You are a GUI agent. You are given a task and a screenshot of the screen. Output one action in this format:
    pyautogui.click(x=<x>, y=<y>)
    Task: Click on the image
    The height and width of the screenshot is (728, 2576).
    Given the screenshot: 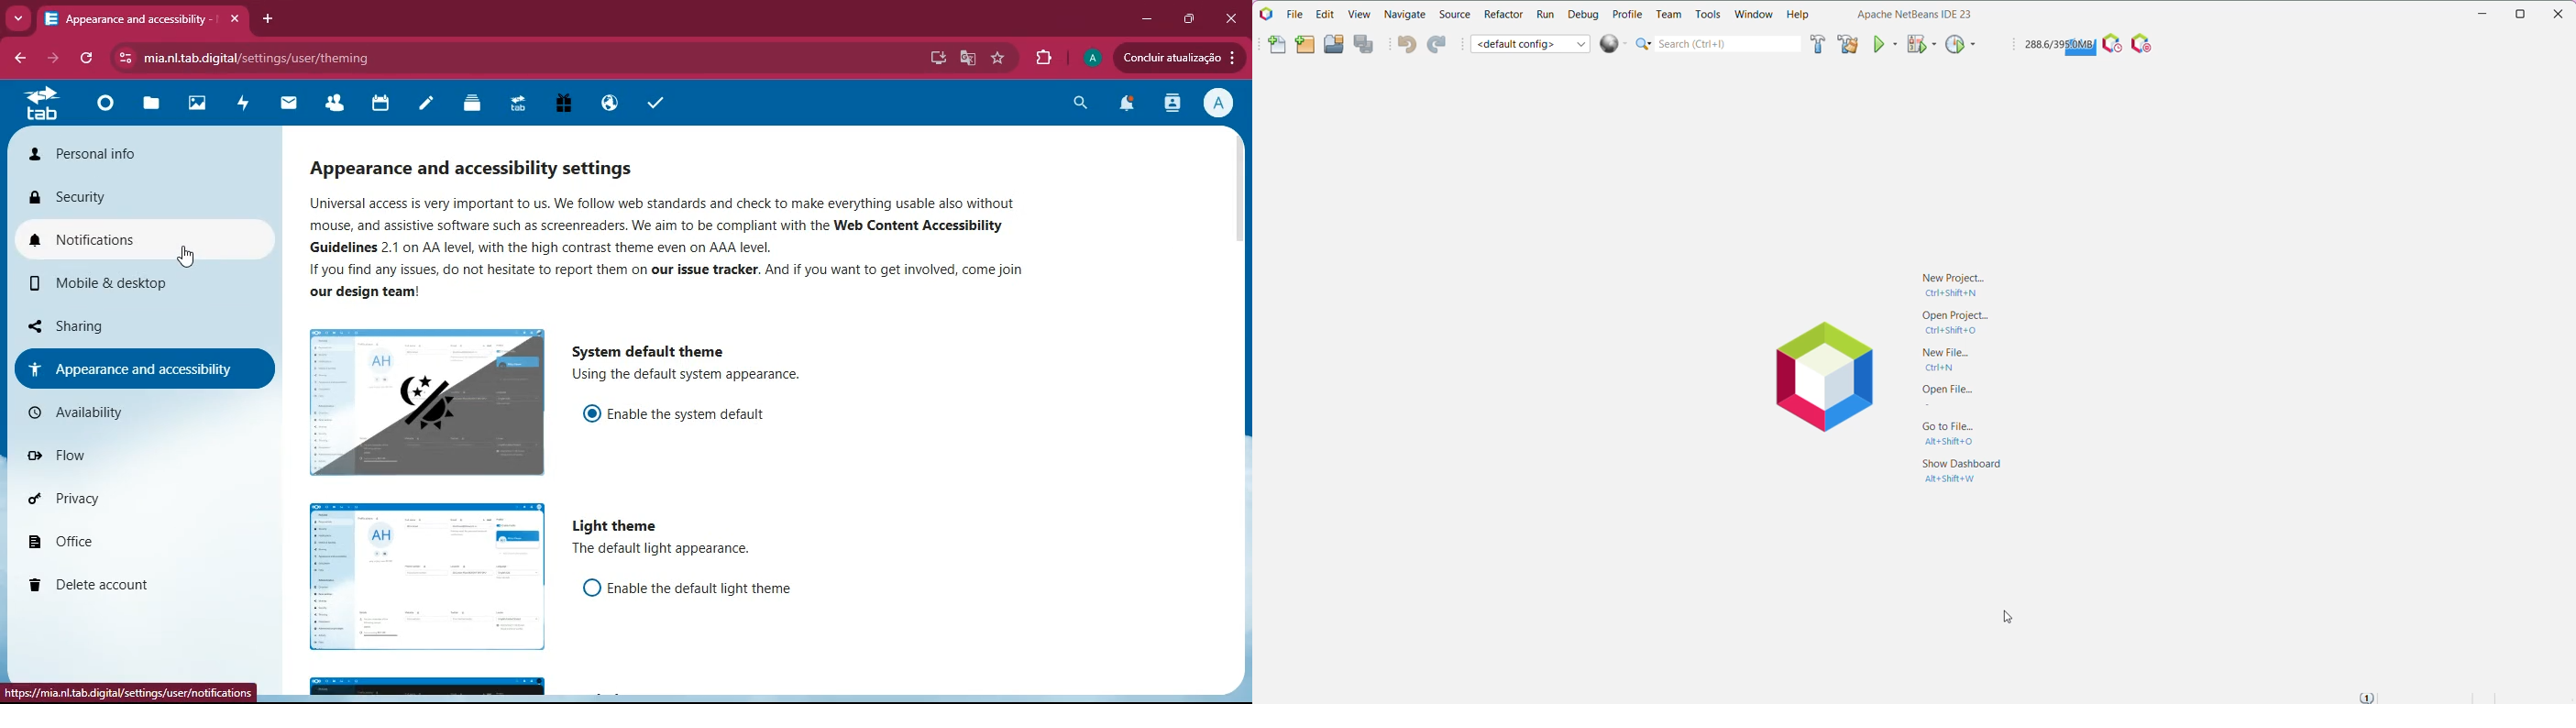 What is the action you would take?
    pyautogui.click(x=428, y=404)
    